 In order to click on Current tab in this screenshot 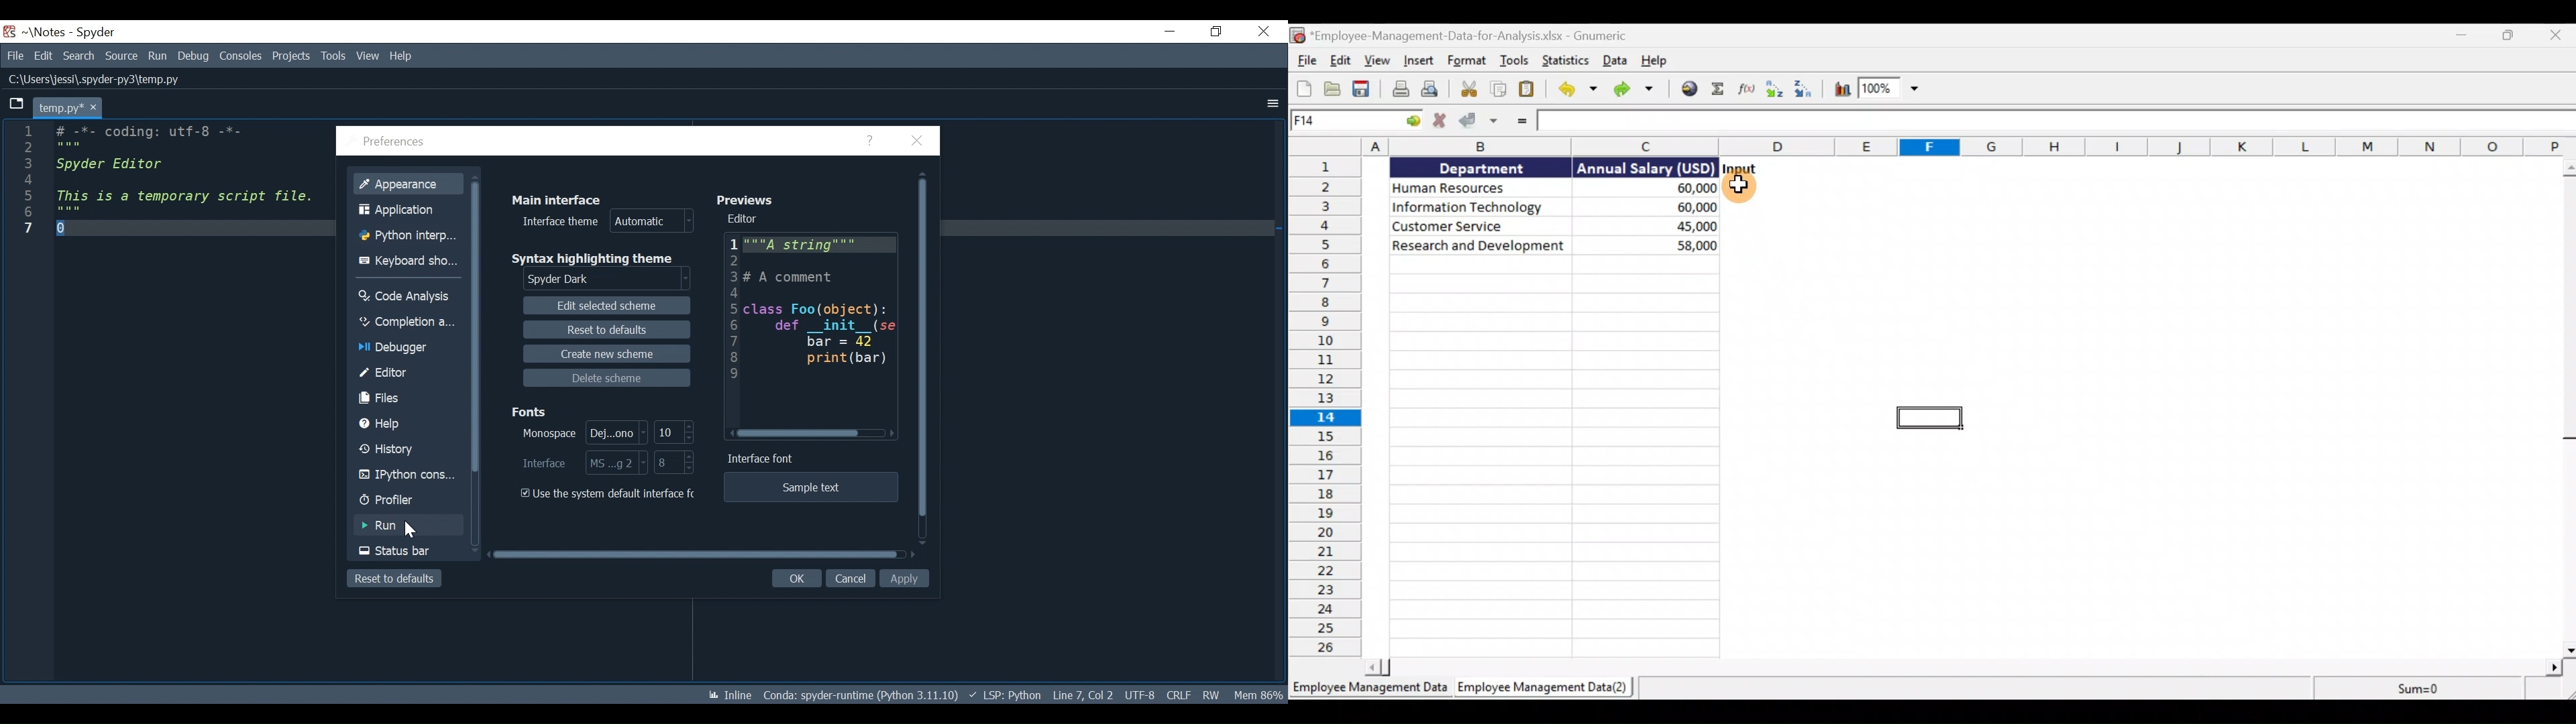, I will do `click(69, 107)`.